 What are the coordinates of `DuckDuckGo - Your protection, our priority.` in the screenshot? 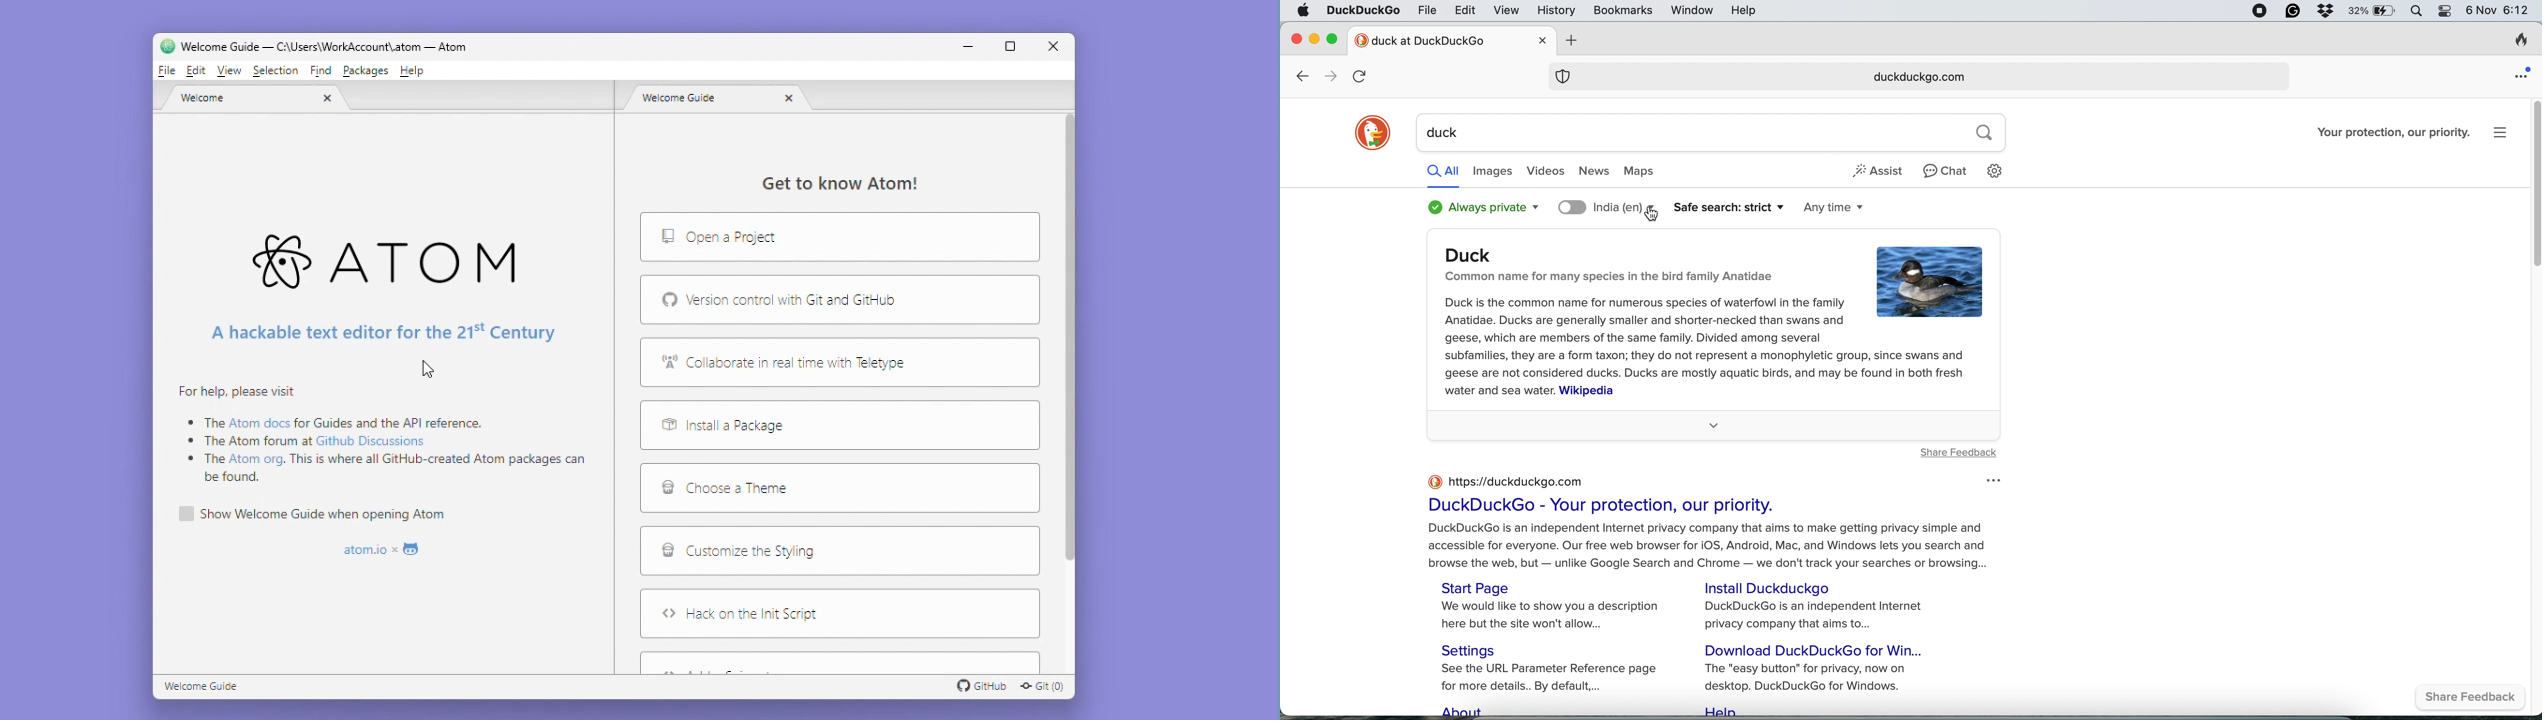 It's located at (1600, 506).